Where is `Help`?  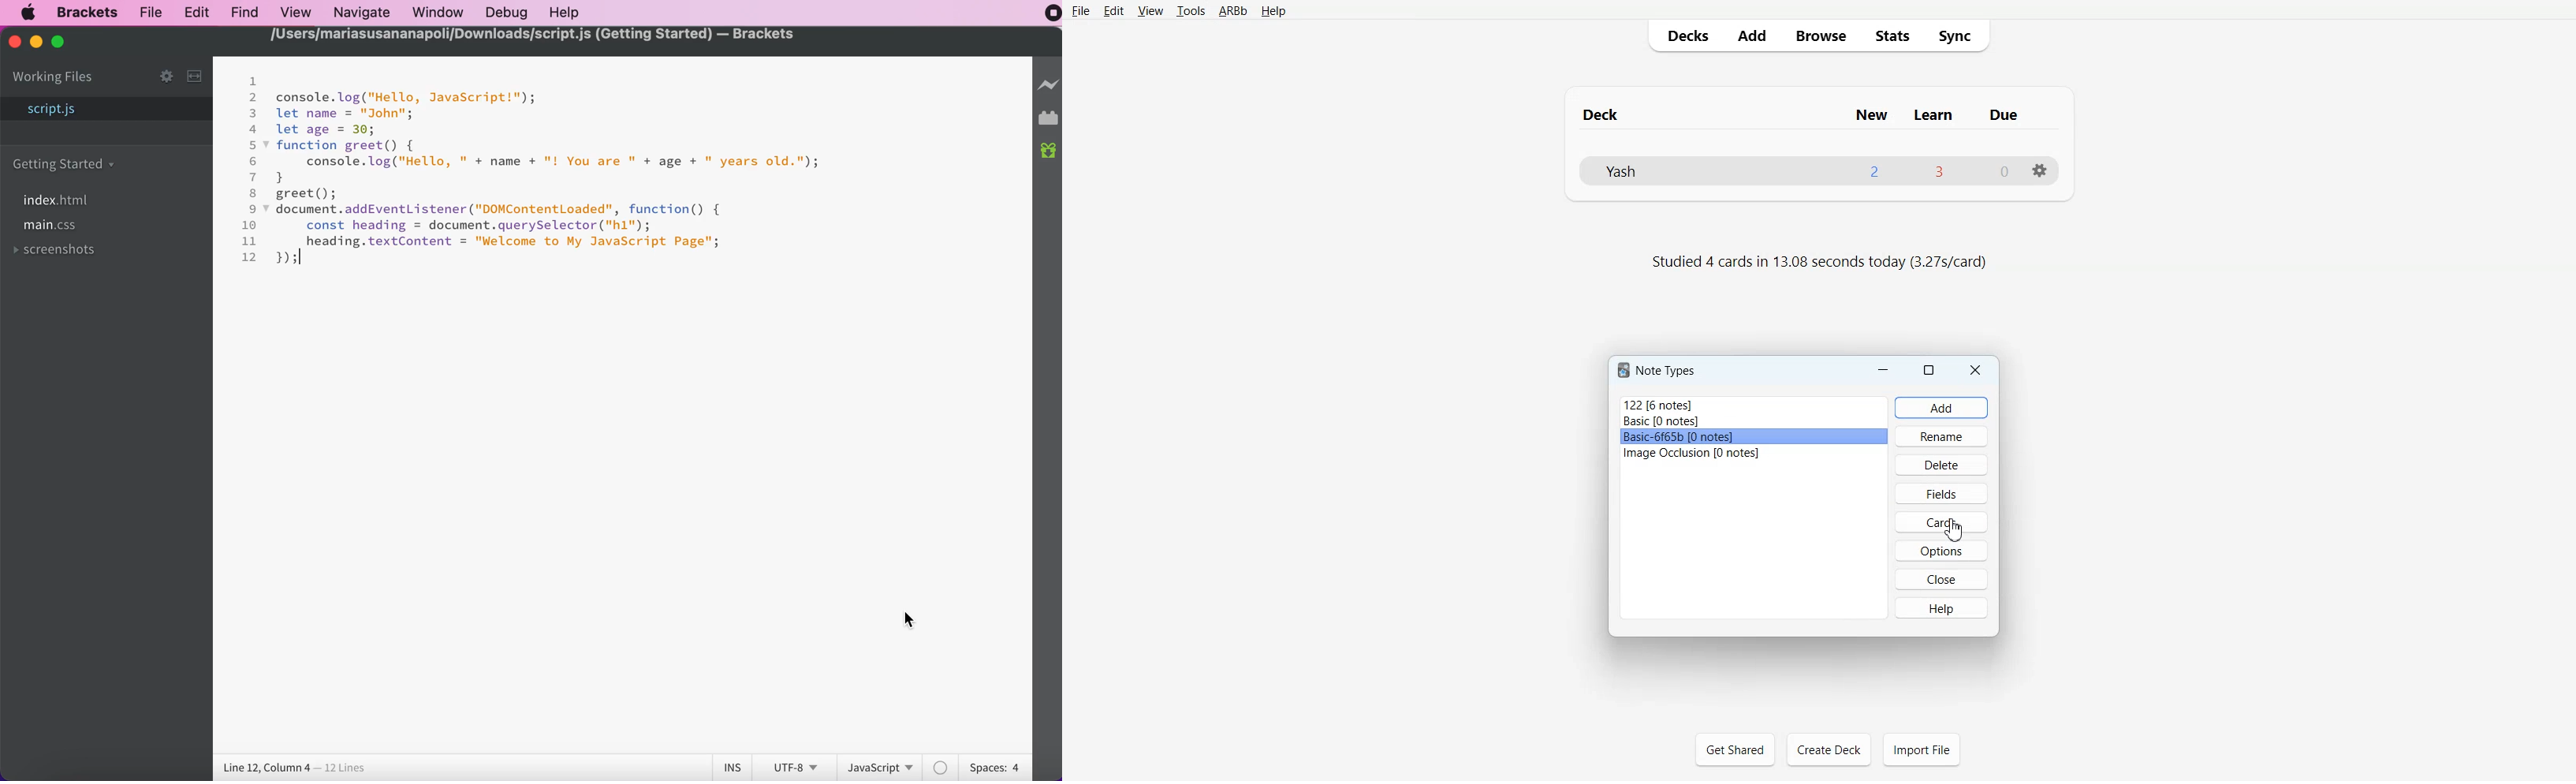 Help is located at coordinates (1940, 607).